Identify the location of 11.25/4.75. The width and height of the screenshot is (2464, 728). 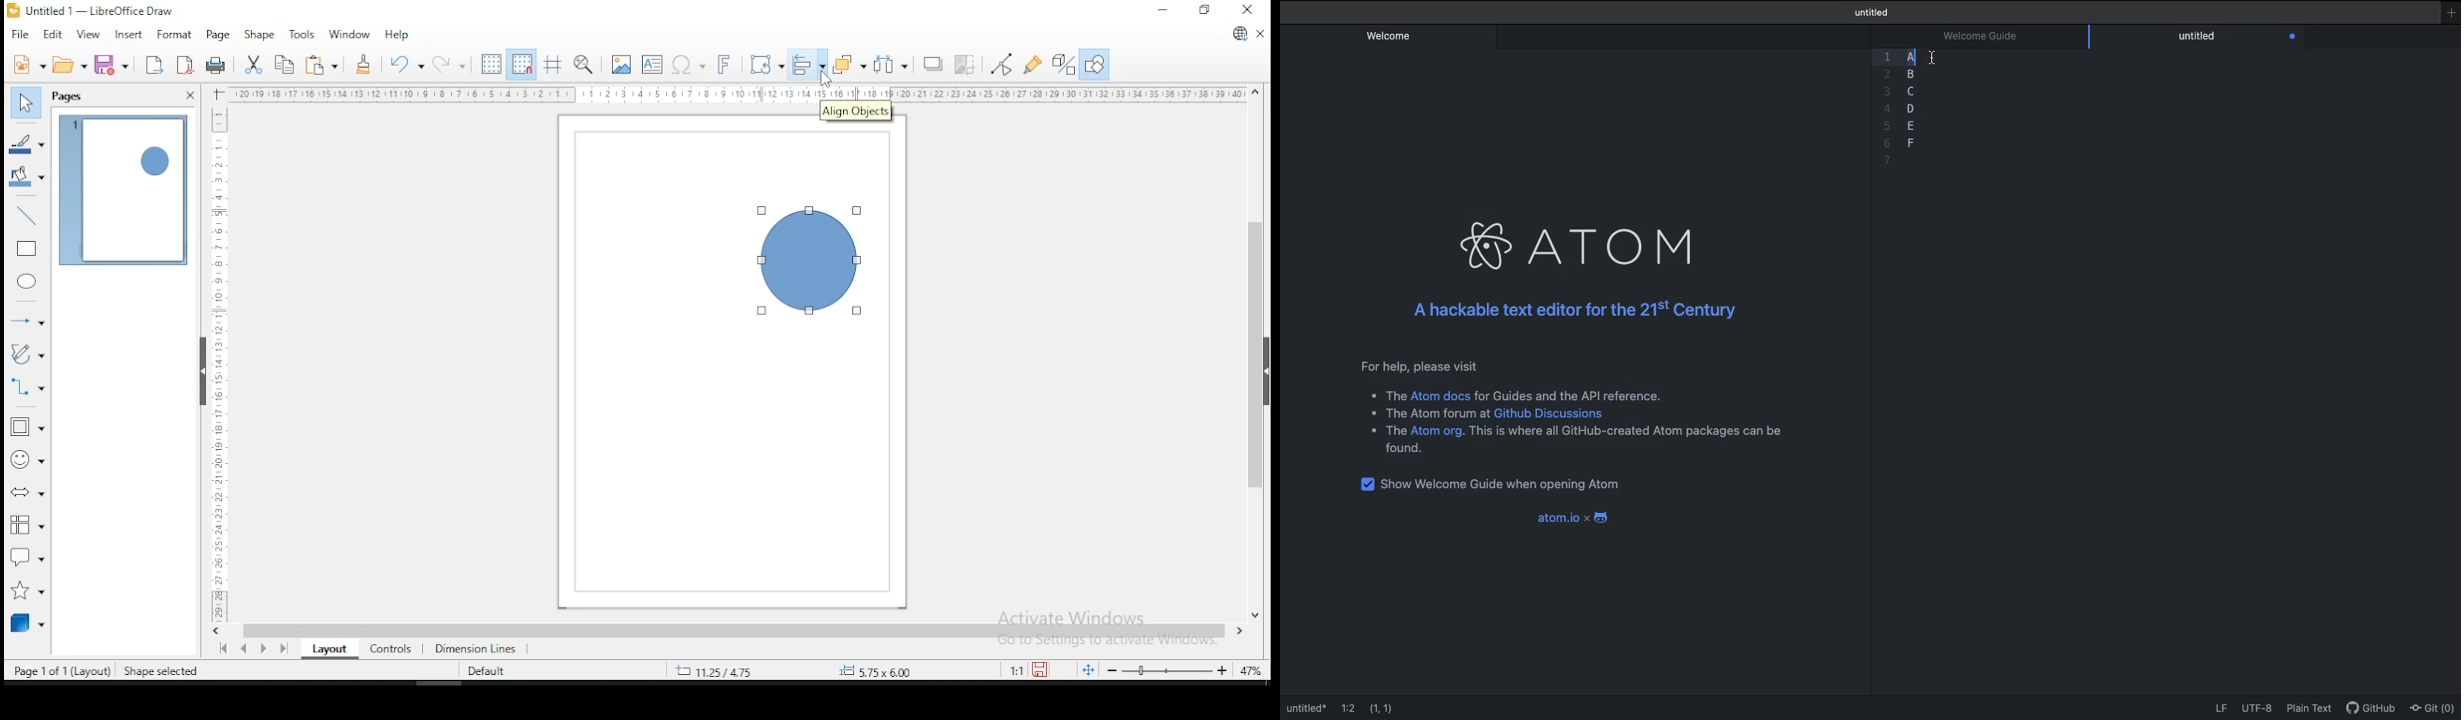
(719, 670).